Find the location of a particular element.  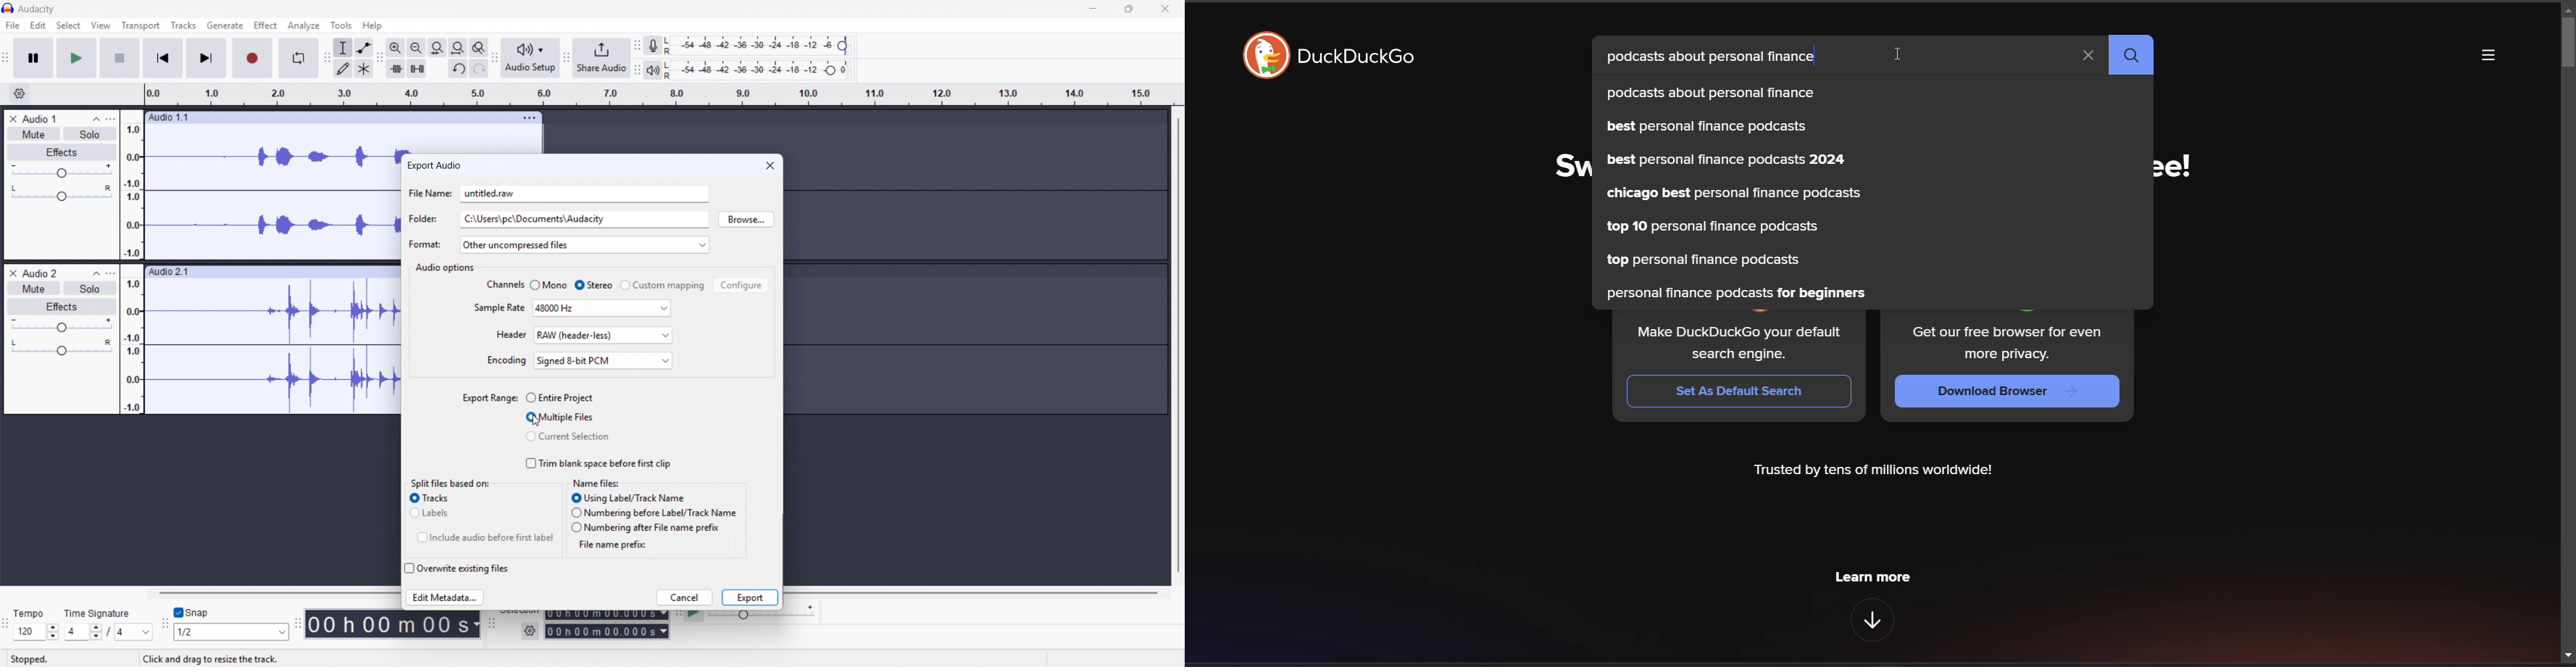

Zoom in is located at coordinates (395, 48).